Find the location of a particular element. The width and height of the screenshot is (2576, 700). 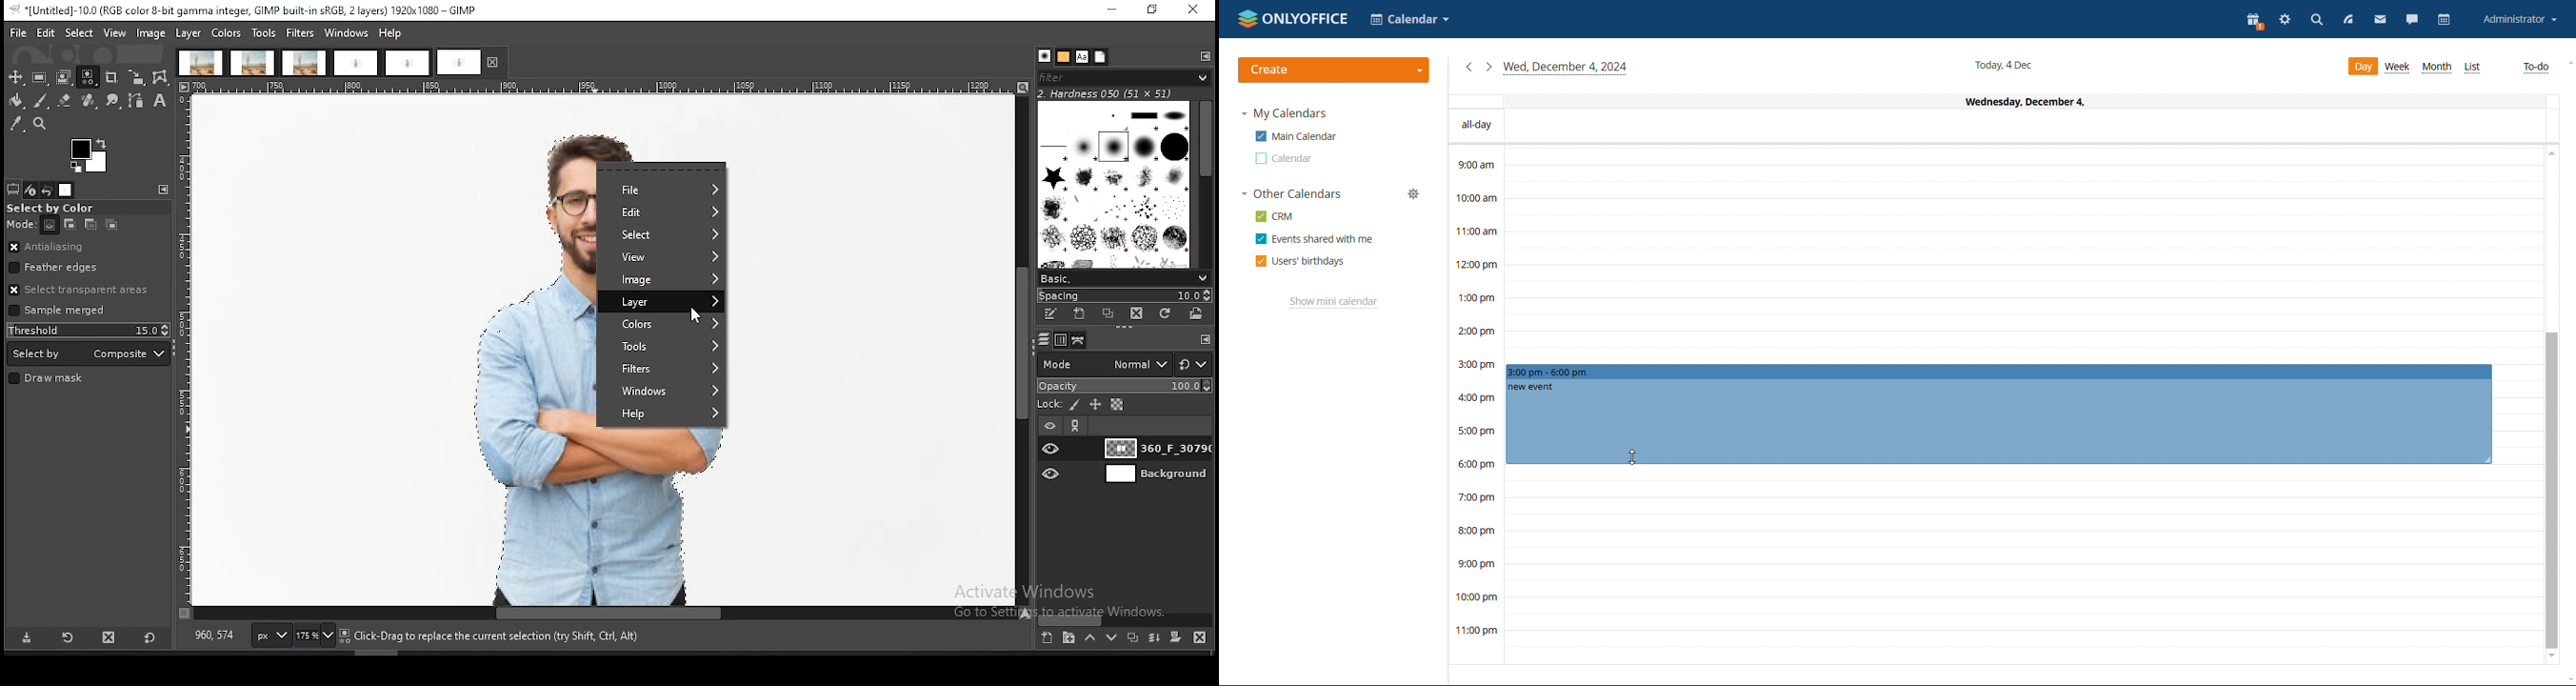

duplicate brush is located at coordinates (1109, 315).